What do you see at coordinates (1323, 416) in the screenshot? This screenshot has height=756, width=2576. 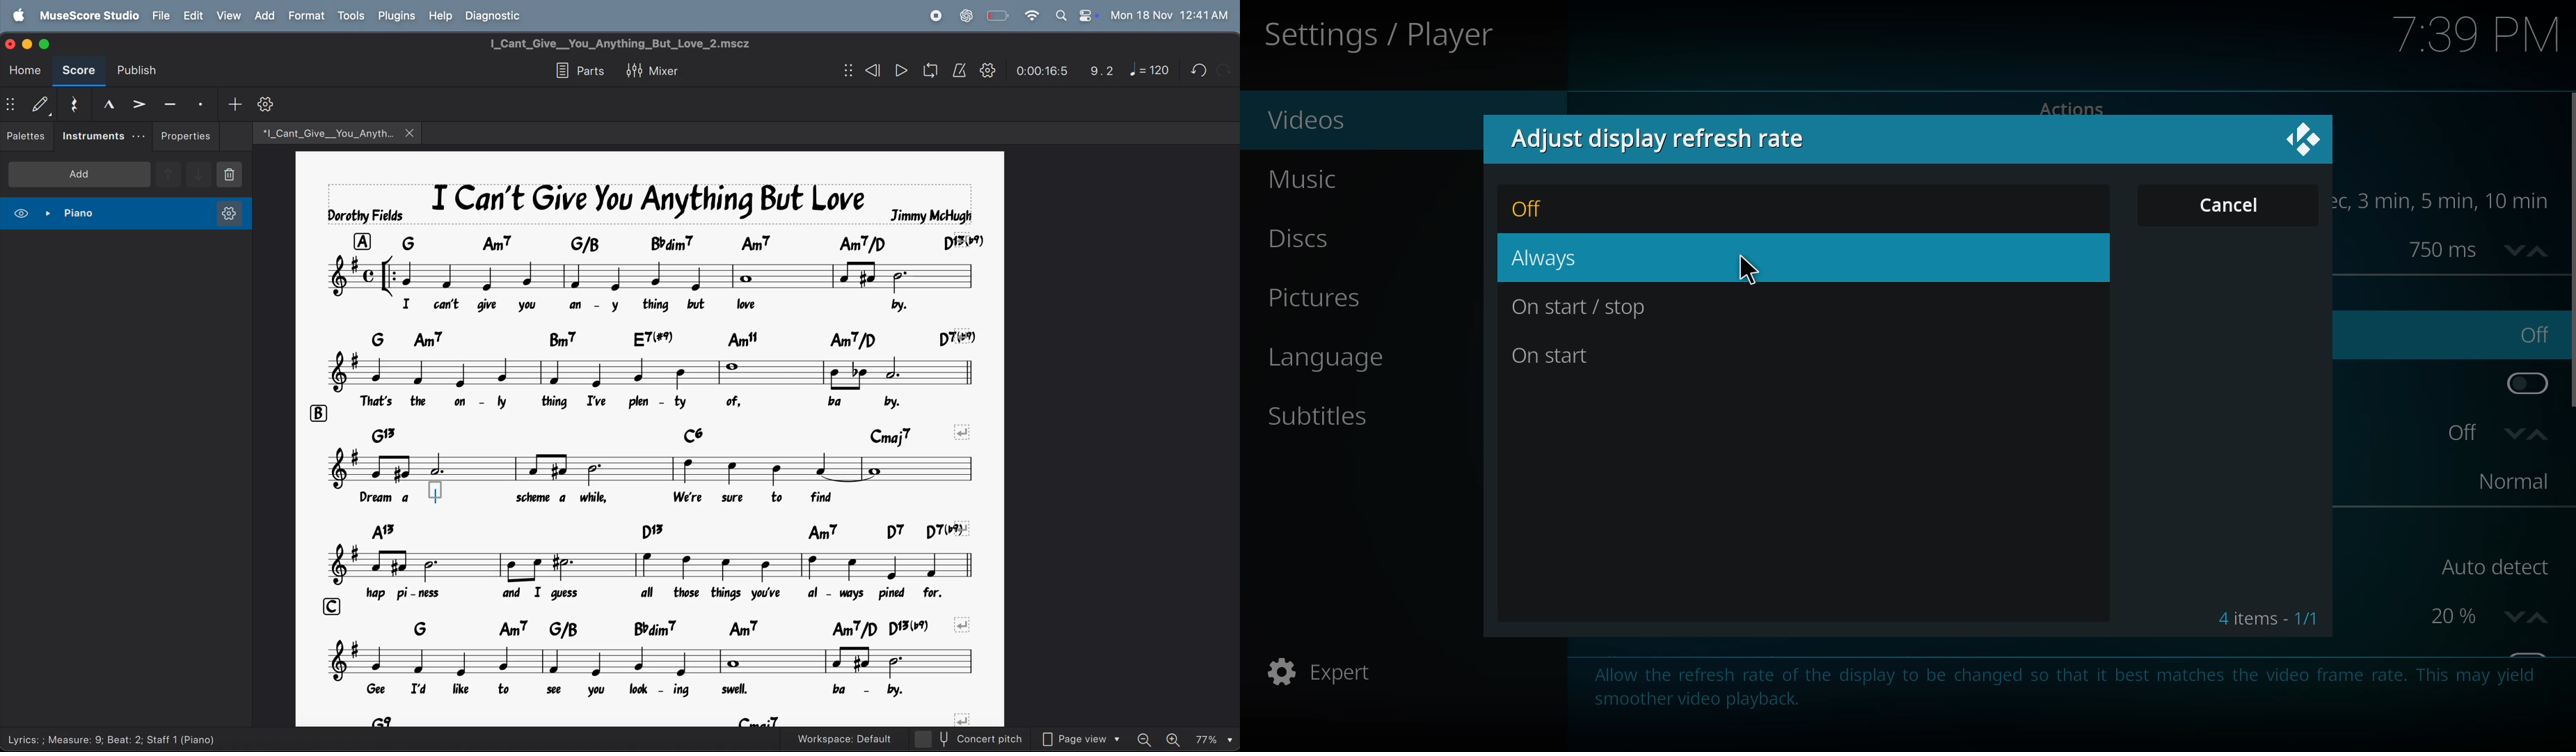 I see `subtitles` at bounding box center [1323, 416].